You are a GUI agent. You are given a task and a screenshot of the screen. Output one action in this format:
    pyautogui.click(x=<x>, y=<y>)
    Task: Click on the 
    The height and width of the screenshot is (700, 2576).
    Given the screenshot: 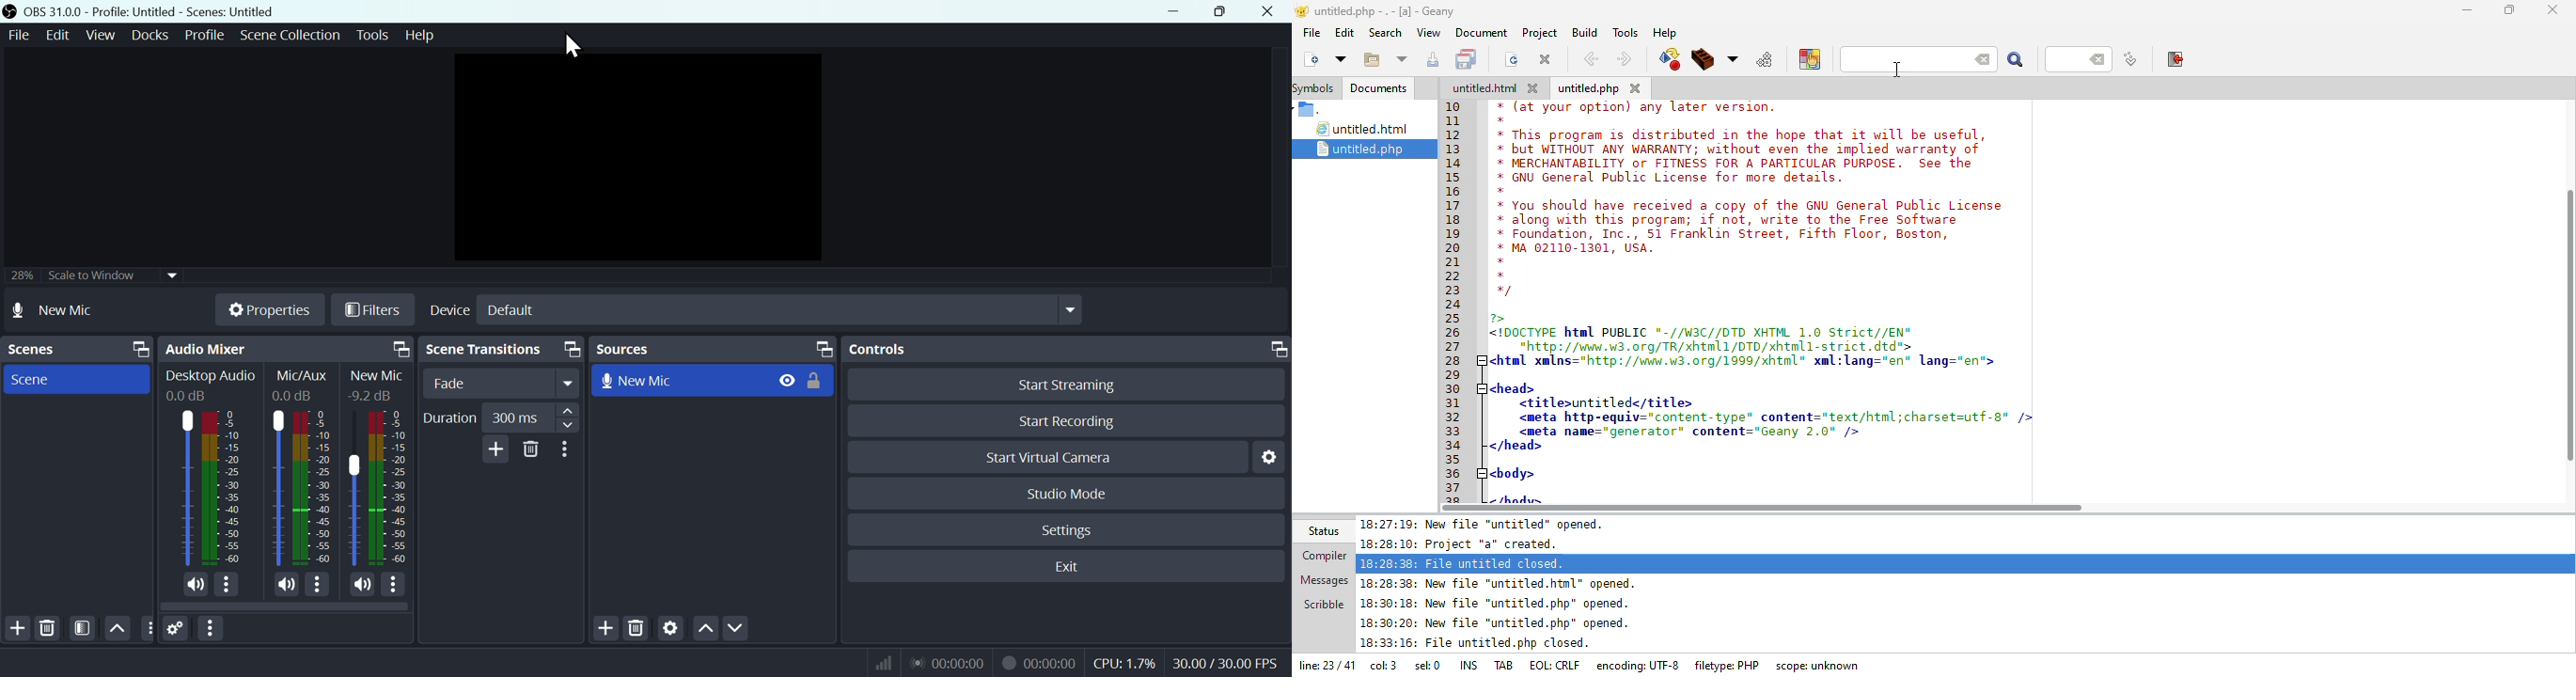 What is the action you would take?
    pyautogui.click(x=305, y=376)
    